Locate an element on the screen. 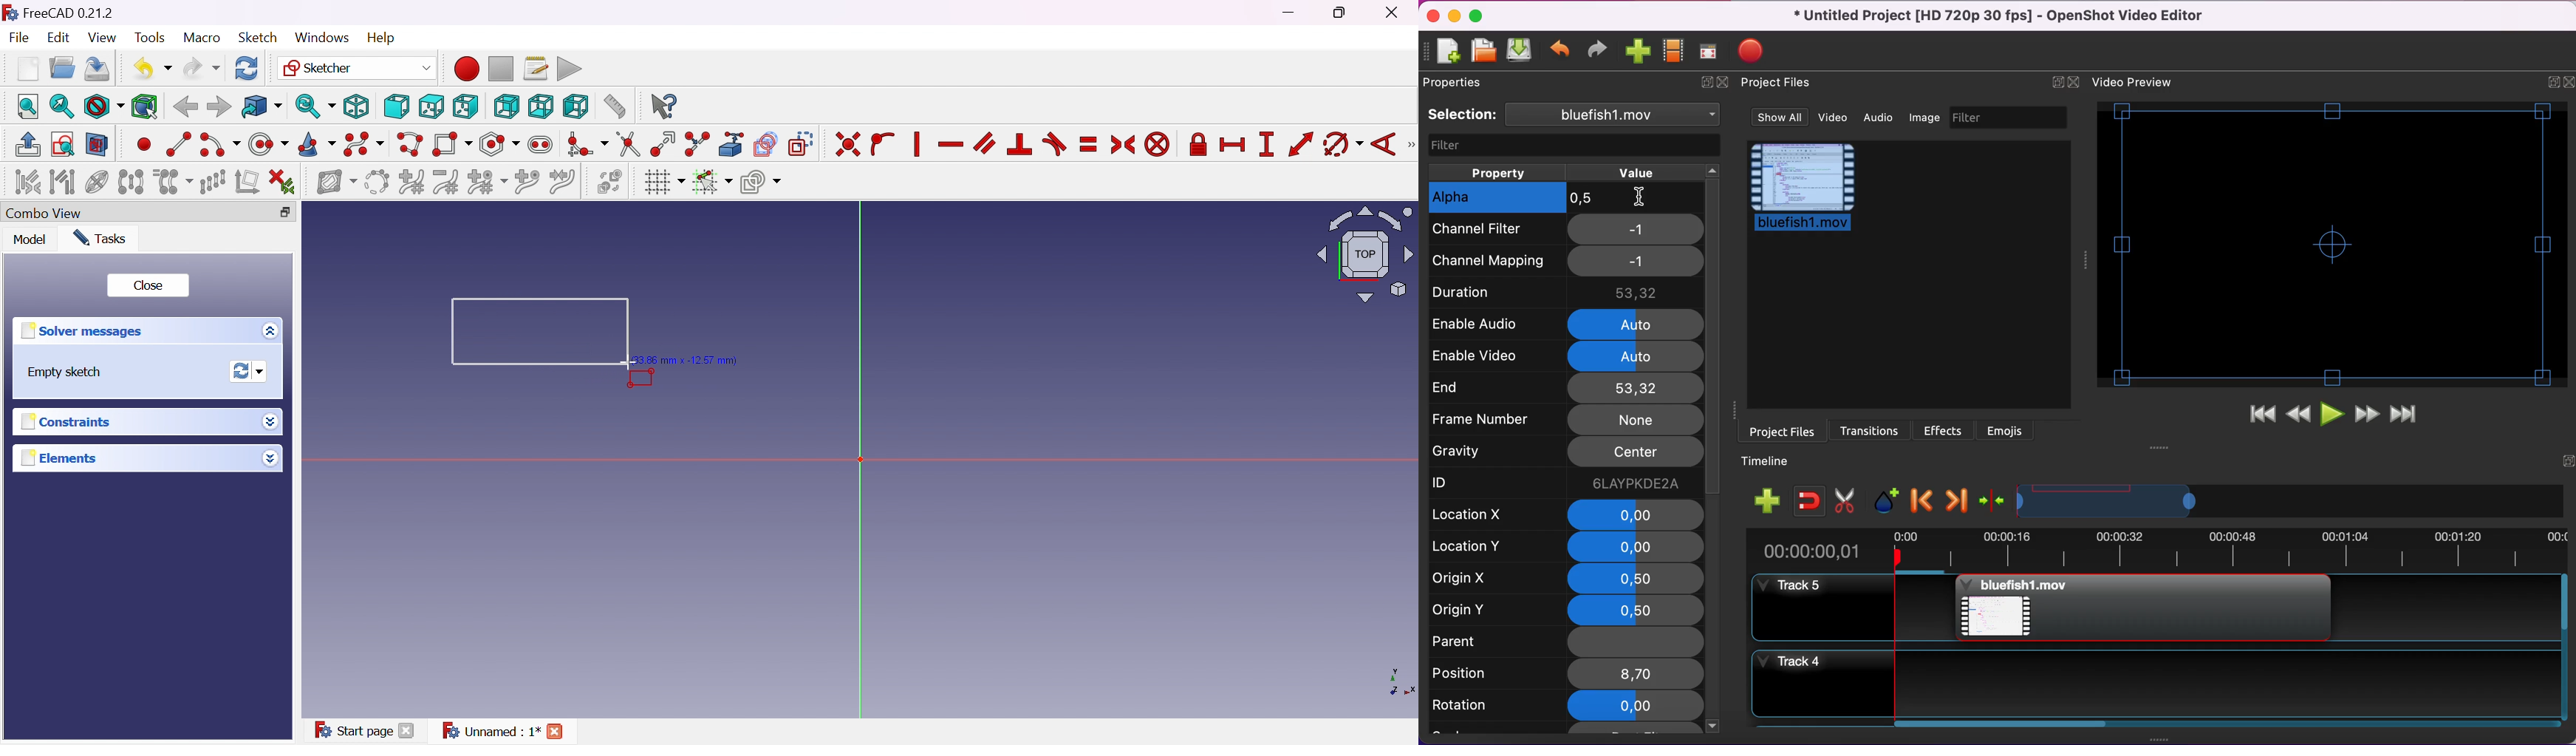 This screenshot has height=756, width=2576. Show/hide B-spline information layer is located at coordinates (337, 183).